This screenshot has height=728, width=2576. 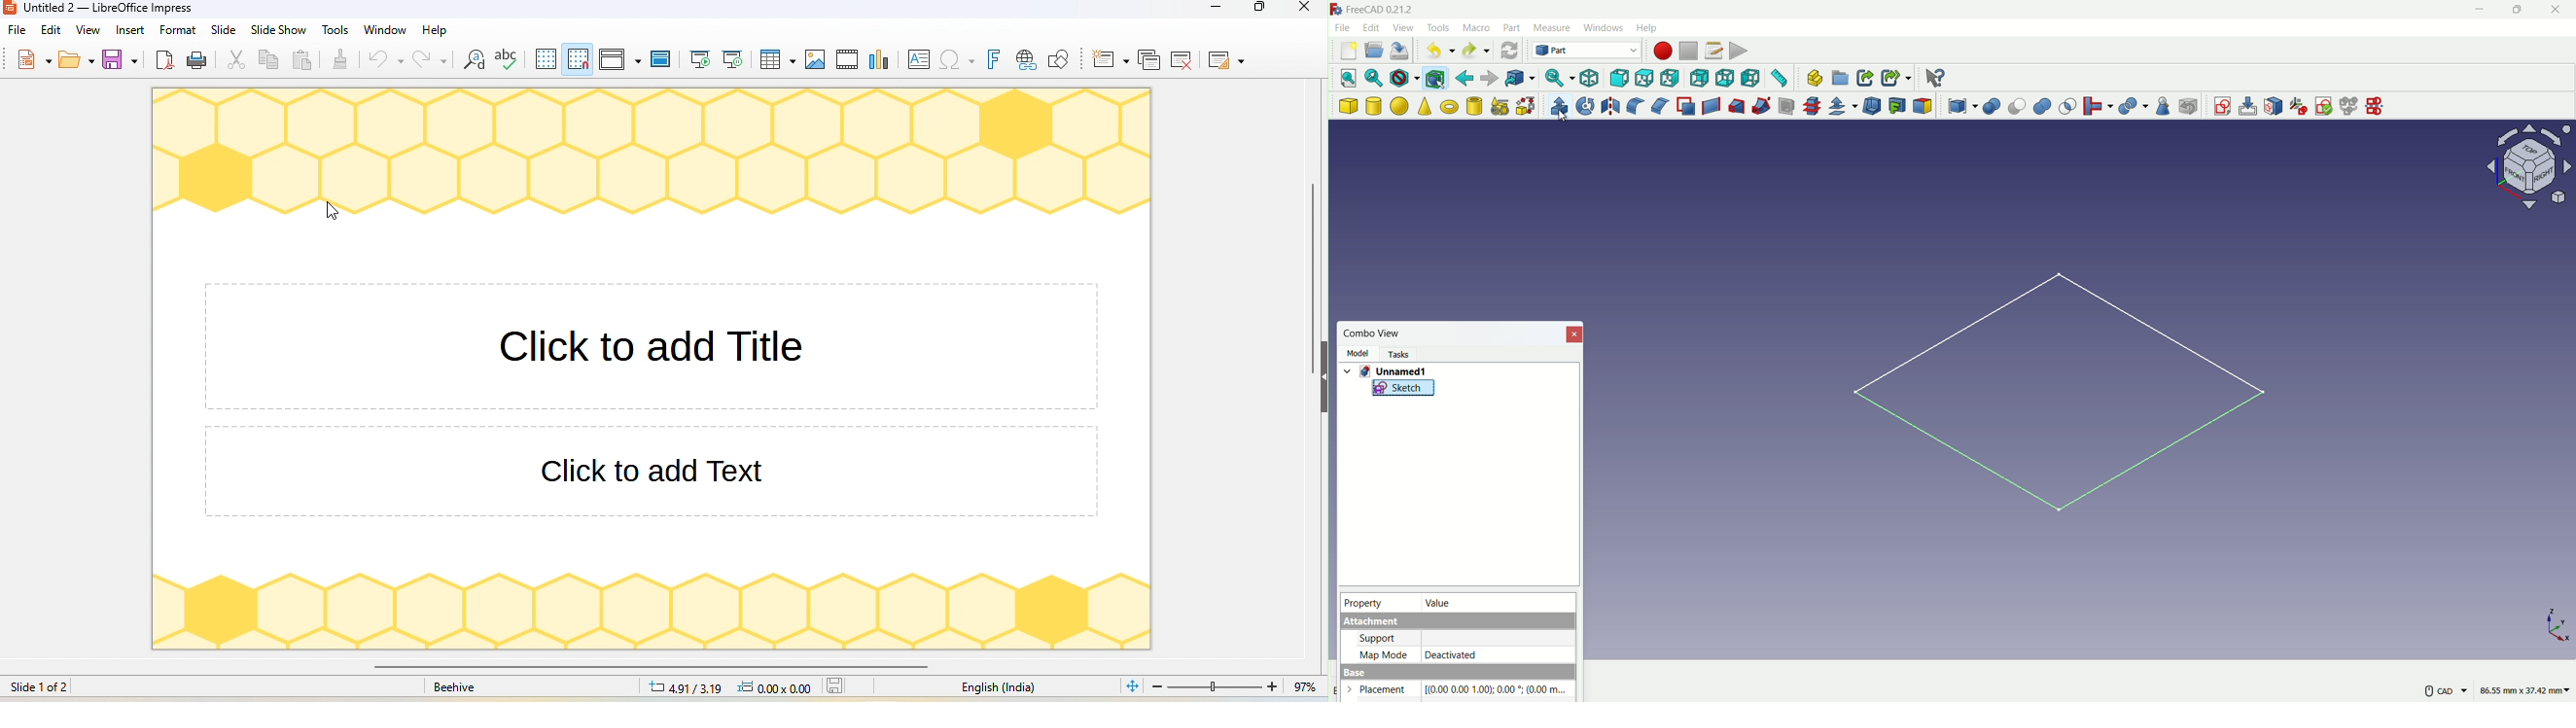 What do you see at coordinates (1064, 59) in the screenshot?
I see `show draw functions` at bounding box center [1064, 59].